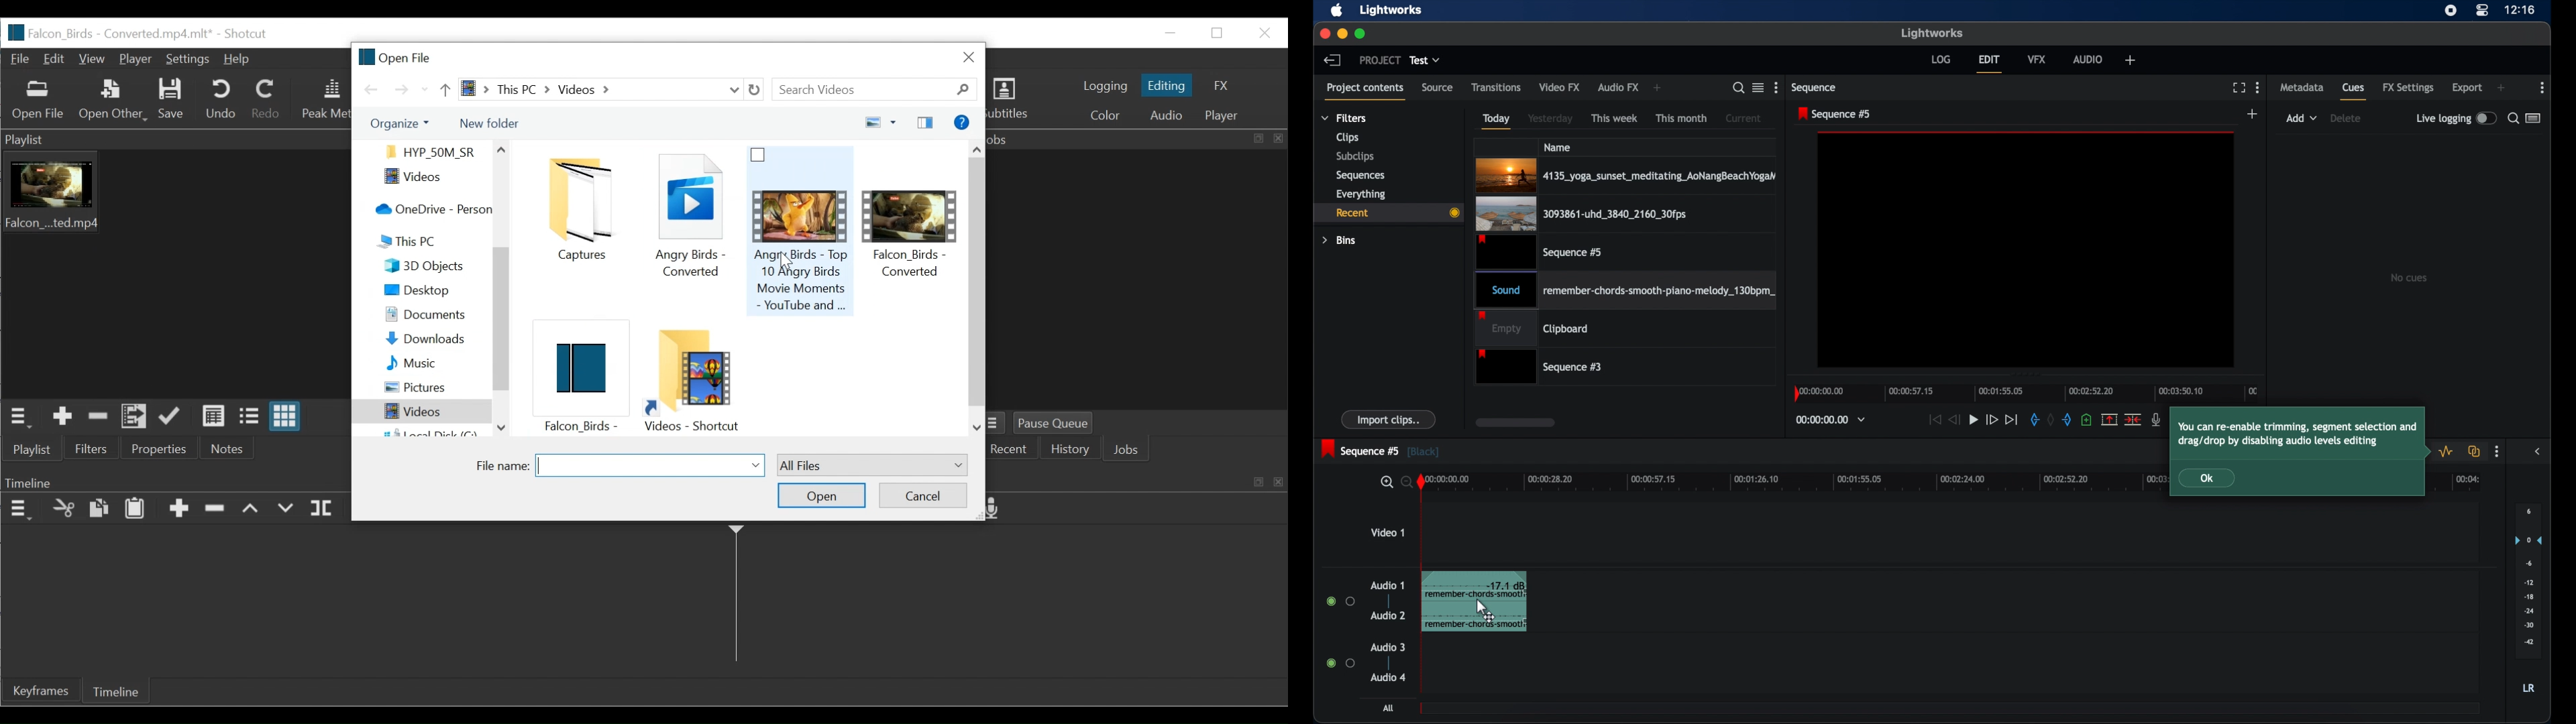 This screenshot has width=2576, height=728. What do you see at coordinates (227, 448) in the screenshot?
I see `Notes` at bounding box center [227, 448].